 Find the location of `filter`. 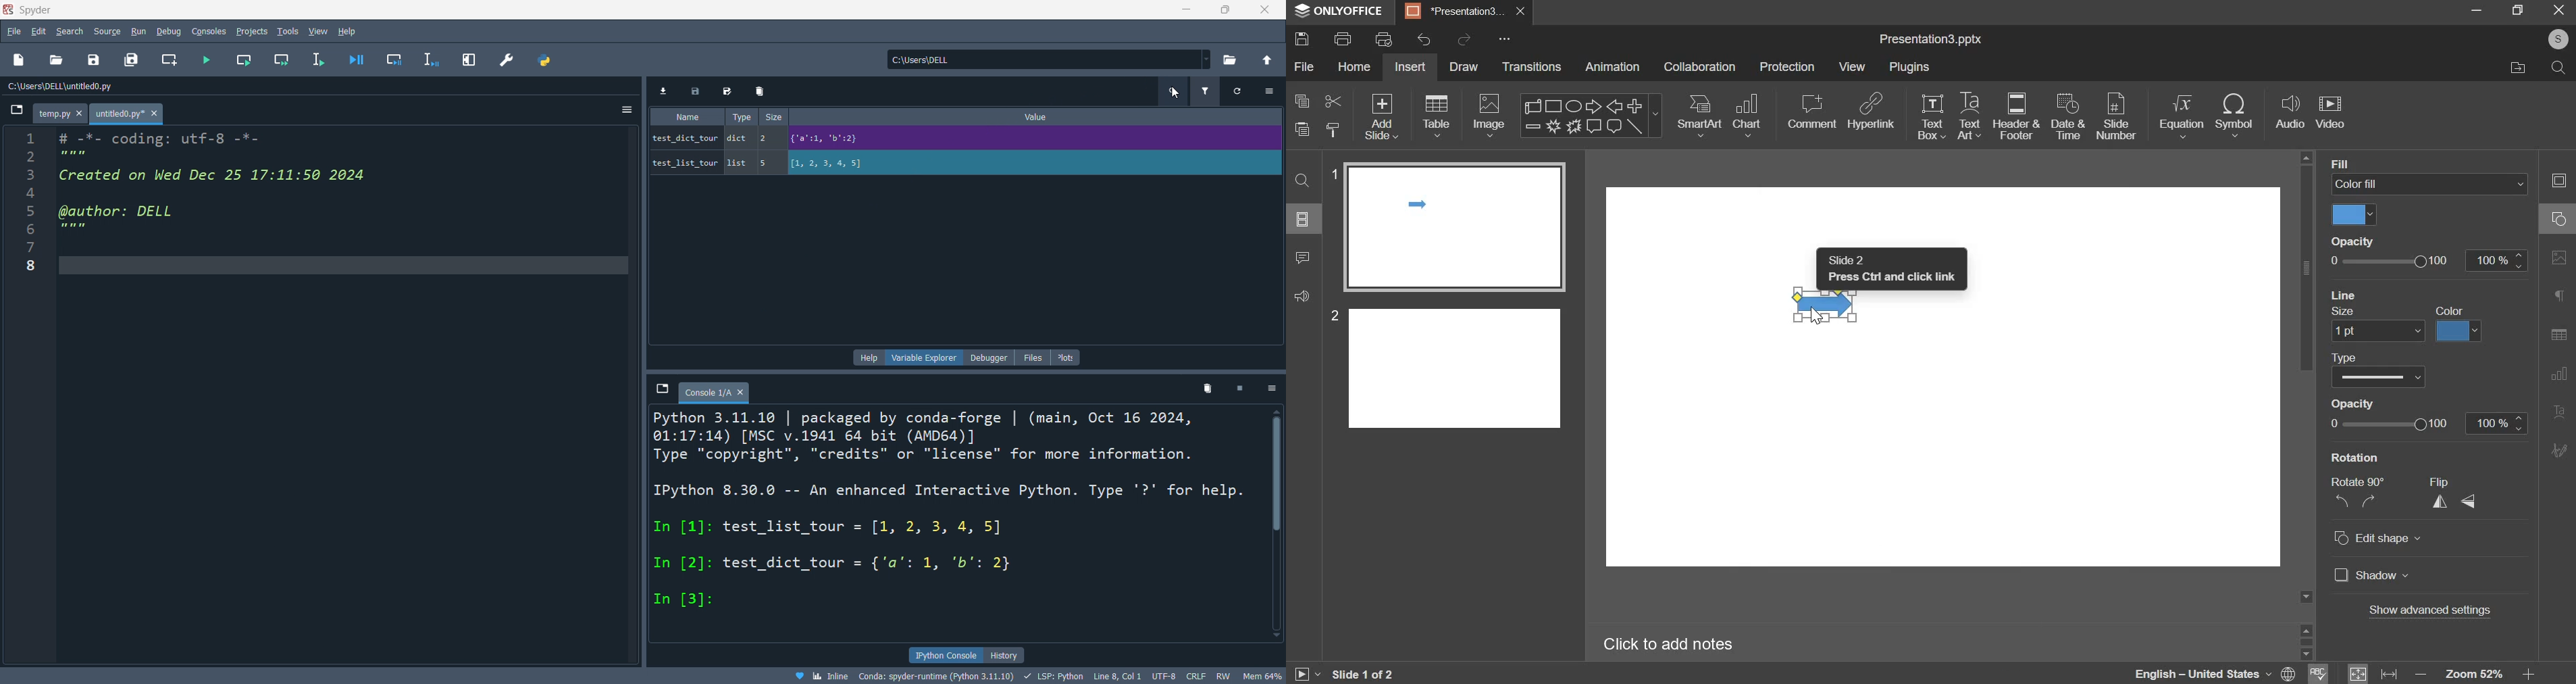

filter is located at coordinates (1201, 93).